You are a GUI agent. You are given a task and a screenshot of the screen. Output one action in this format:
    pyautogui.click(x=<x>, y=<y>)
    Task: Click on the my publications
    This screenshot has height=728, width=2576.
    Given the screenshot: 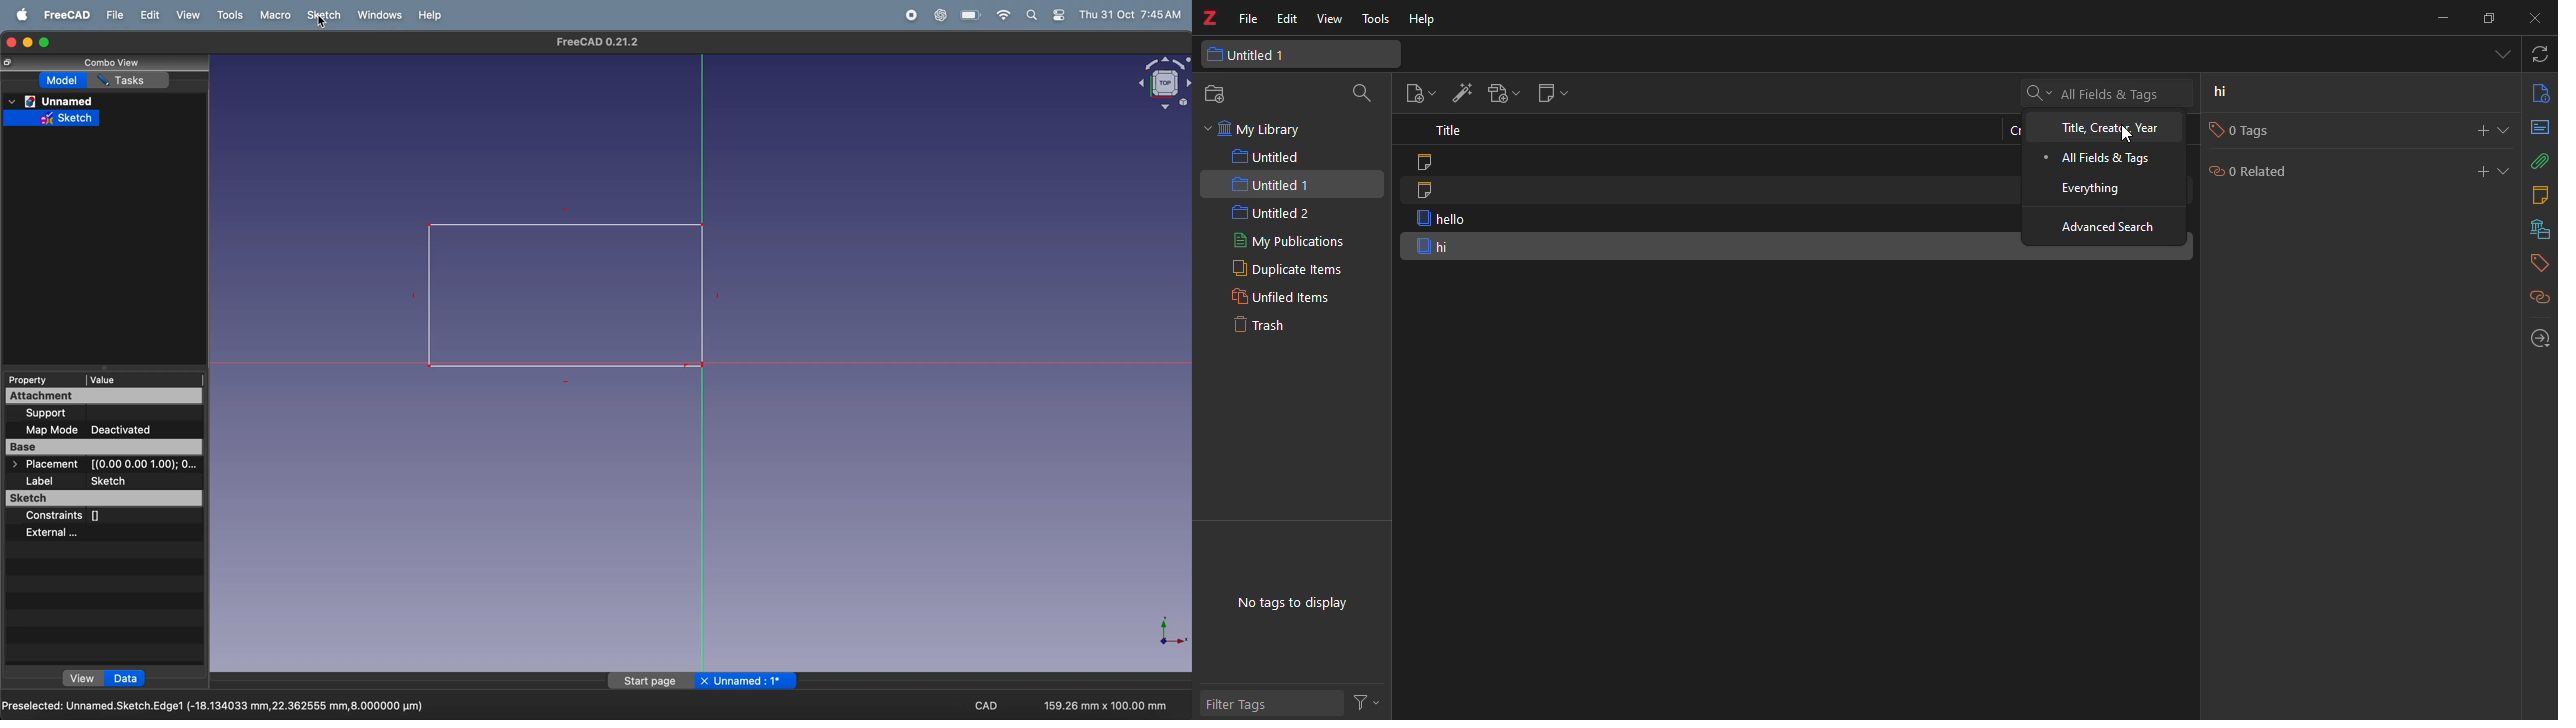 What is the action you would take?
    pyautogui.click(x=1293, y=240)
    